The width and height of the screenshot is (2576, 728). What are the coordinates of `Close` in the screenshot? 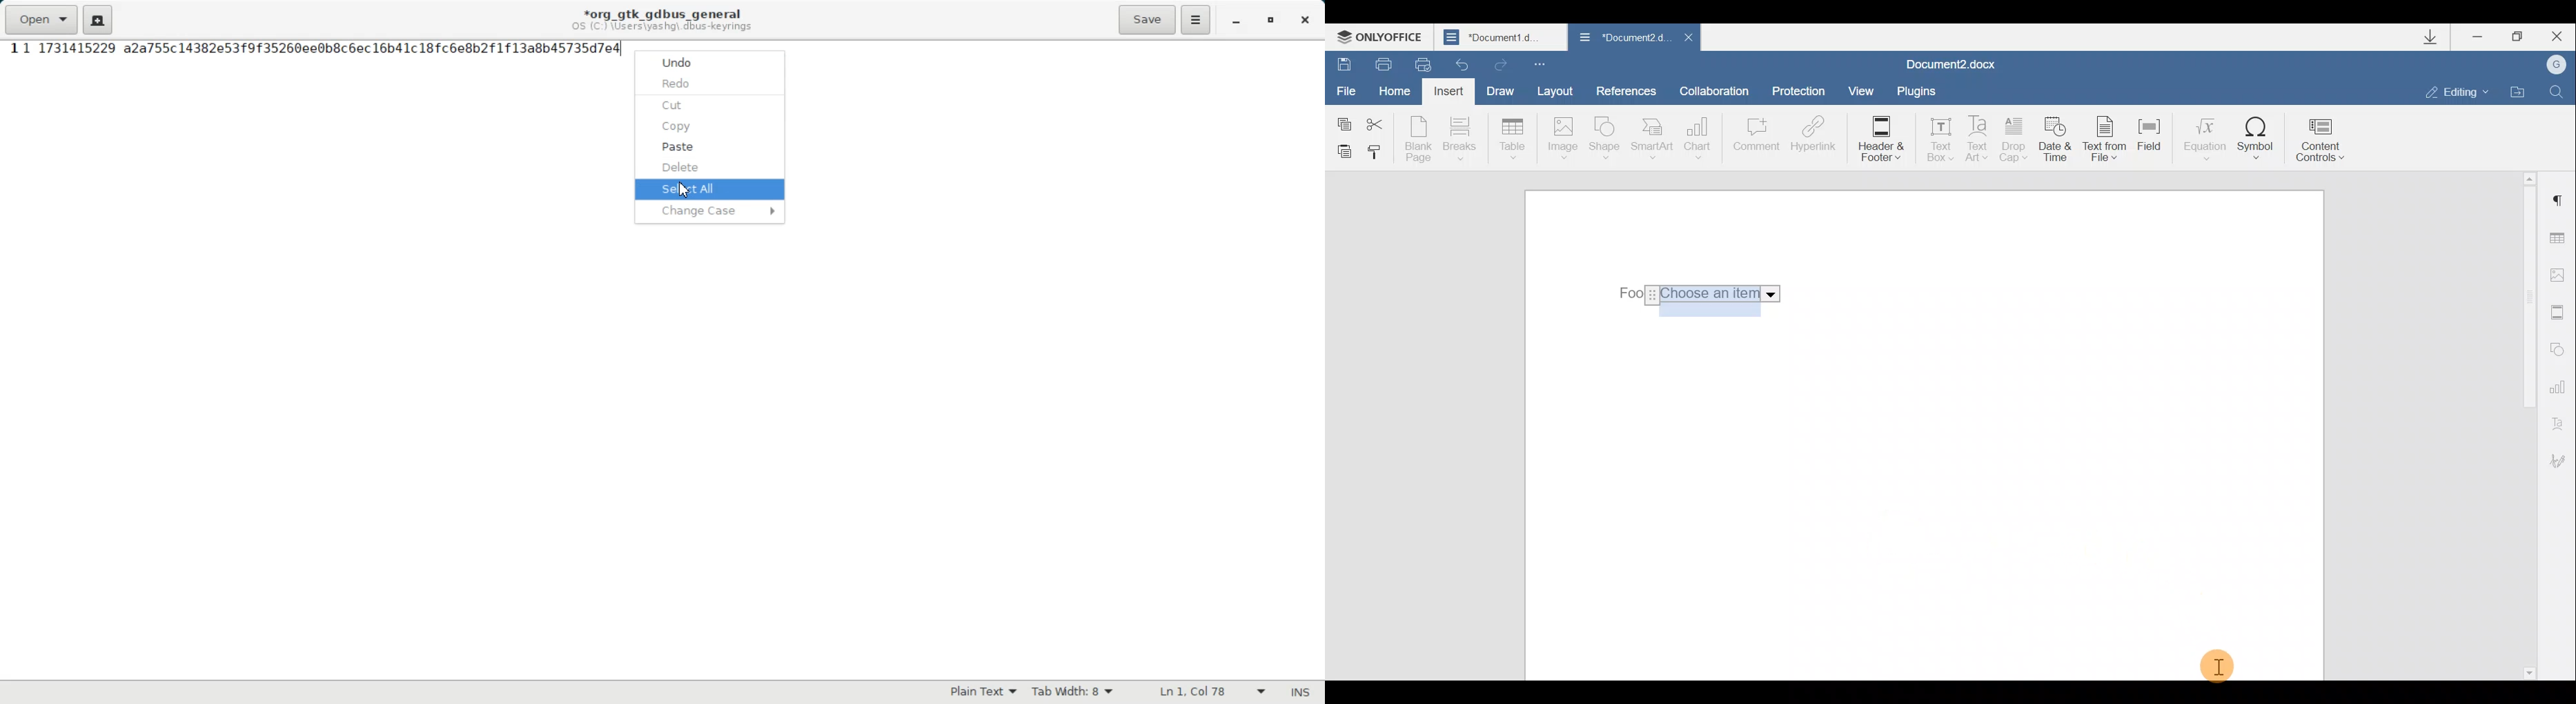 It's located at (2555, 37).